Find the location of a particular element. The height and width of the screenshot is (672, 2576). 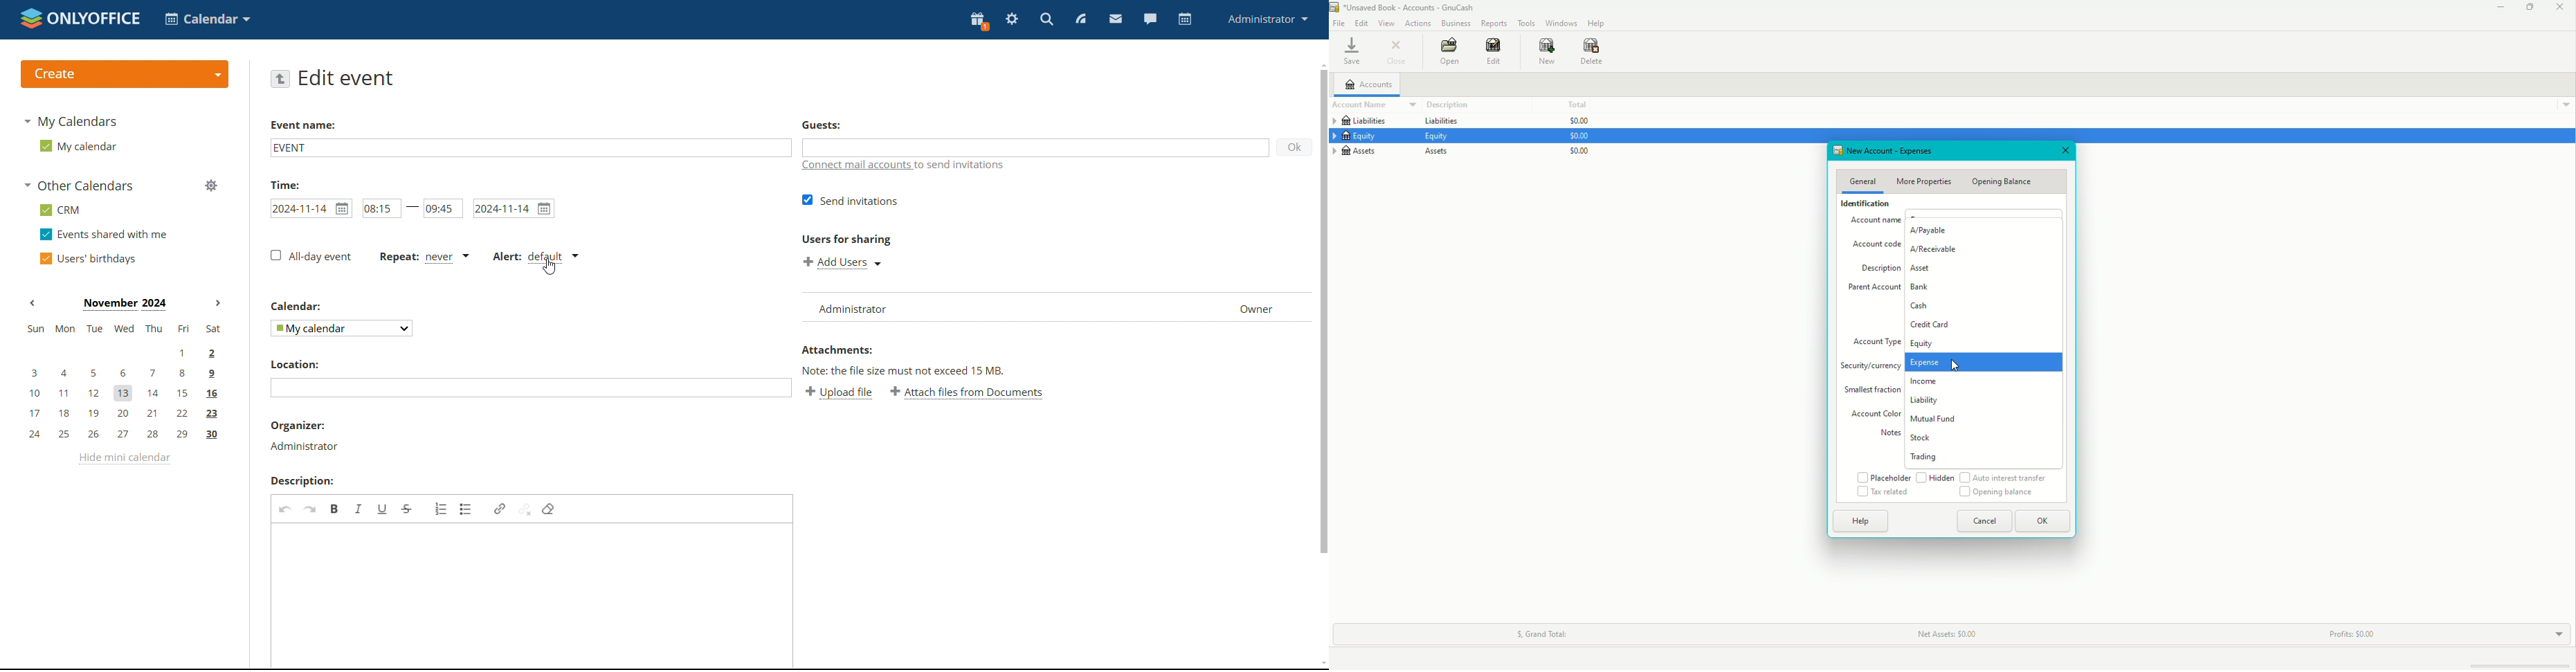

bold is located at coordinates (335, 509).